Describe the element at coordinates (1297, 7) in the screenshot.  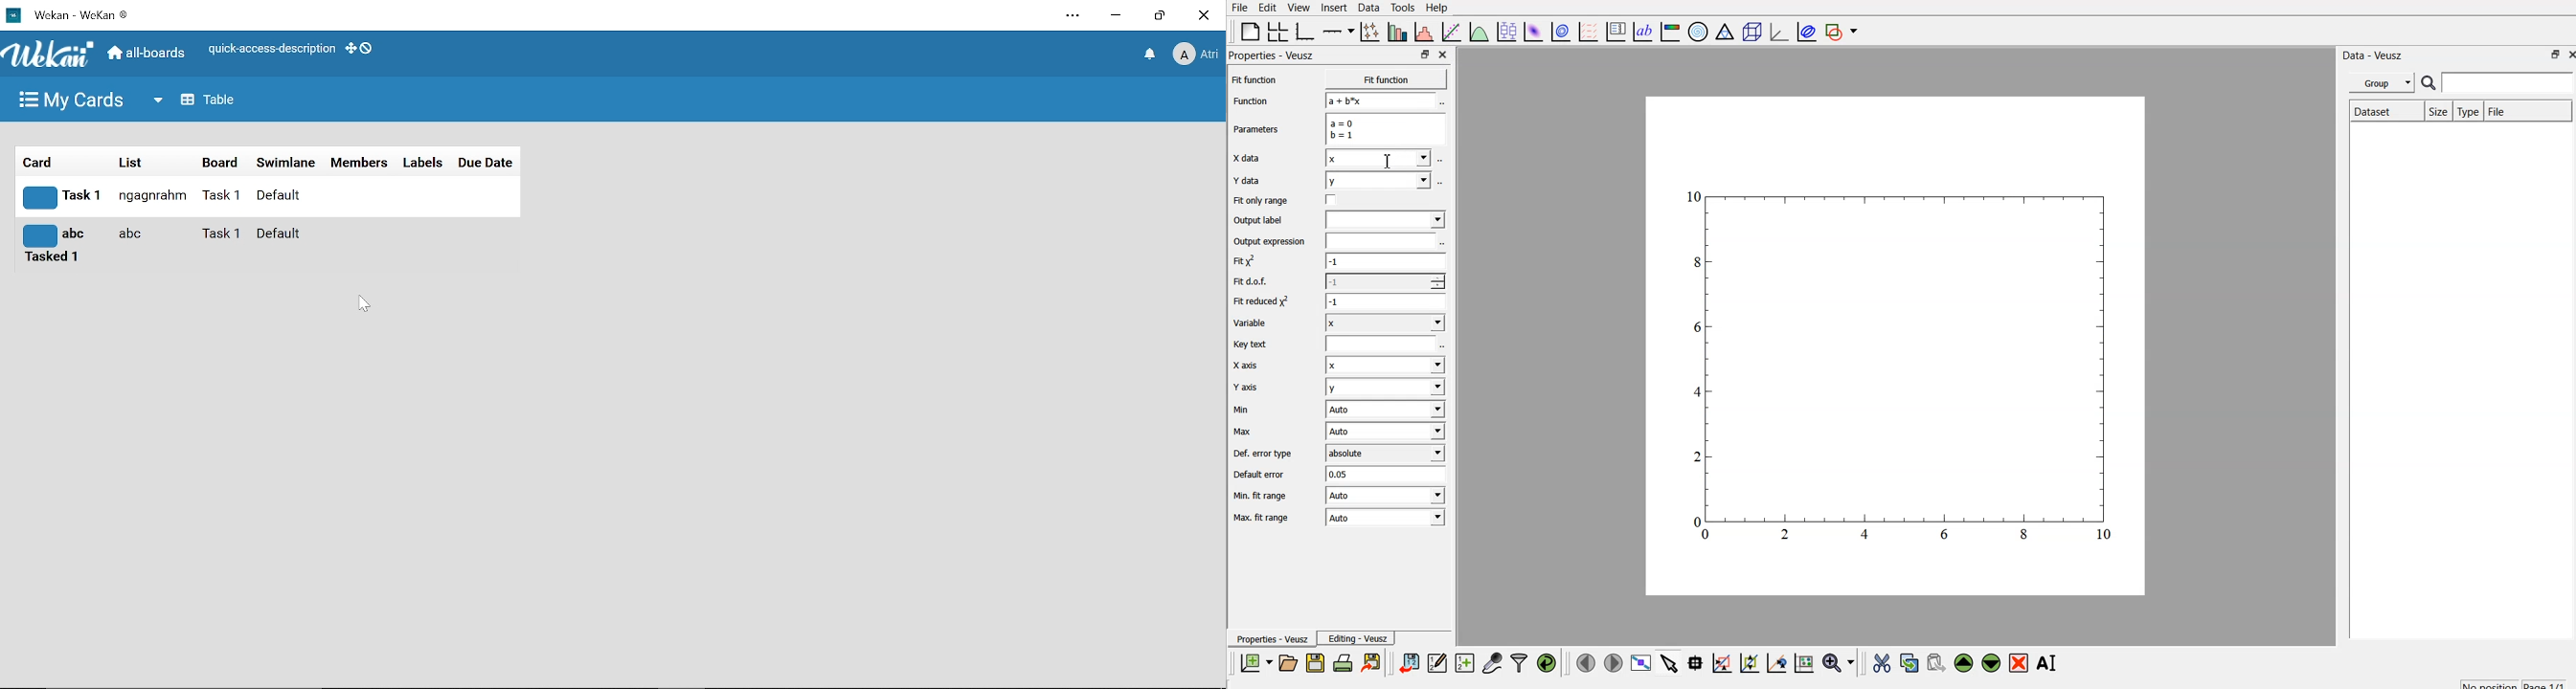
I see `view` at that location.